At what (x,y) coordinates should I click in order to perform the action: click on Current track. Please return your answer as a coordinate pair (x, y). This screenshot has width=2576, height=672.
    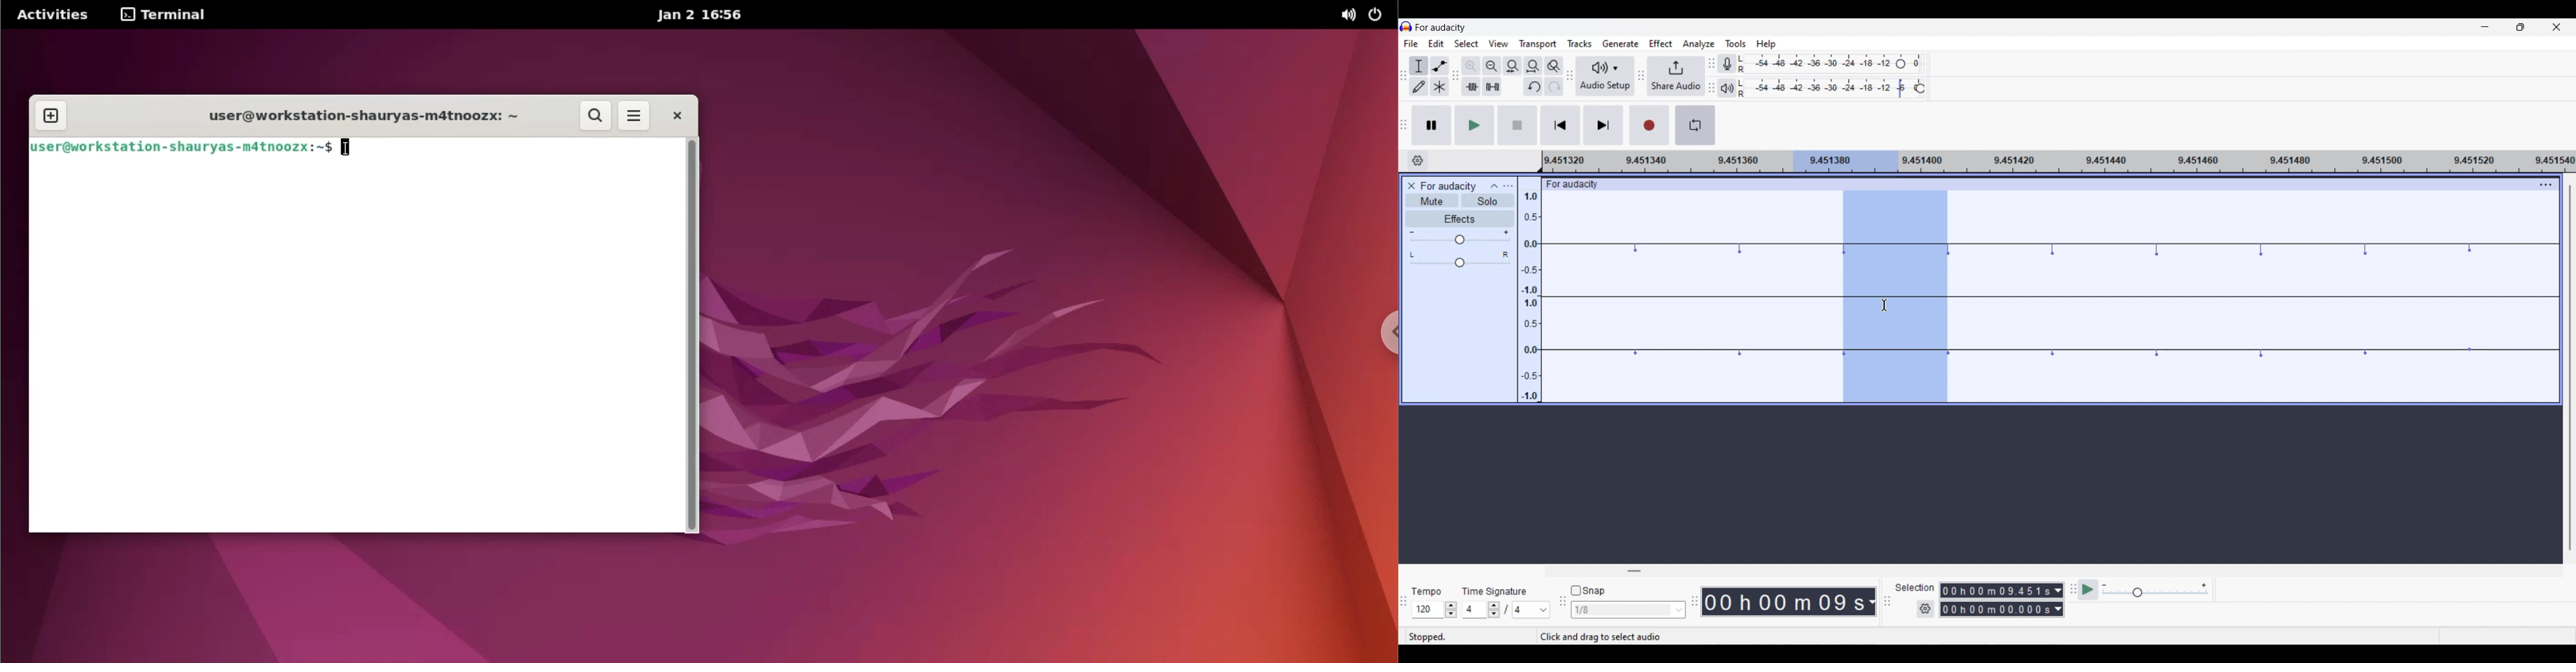
    Looking at the image, I should click on (1690, 297).